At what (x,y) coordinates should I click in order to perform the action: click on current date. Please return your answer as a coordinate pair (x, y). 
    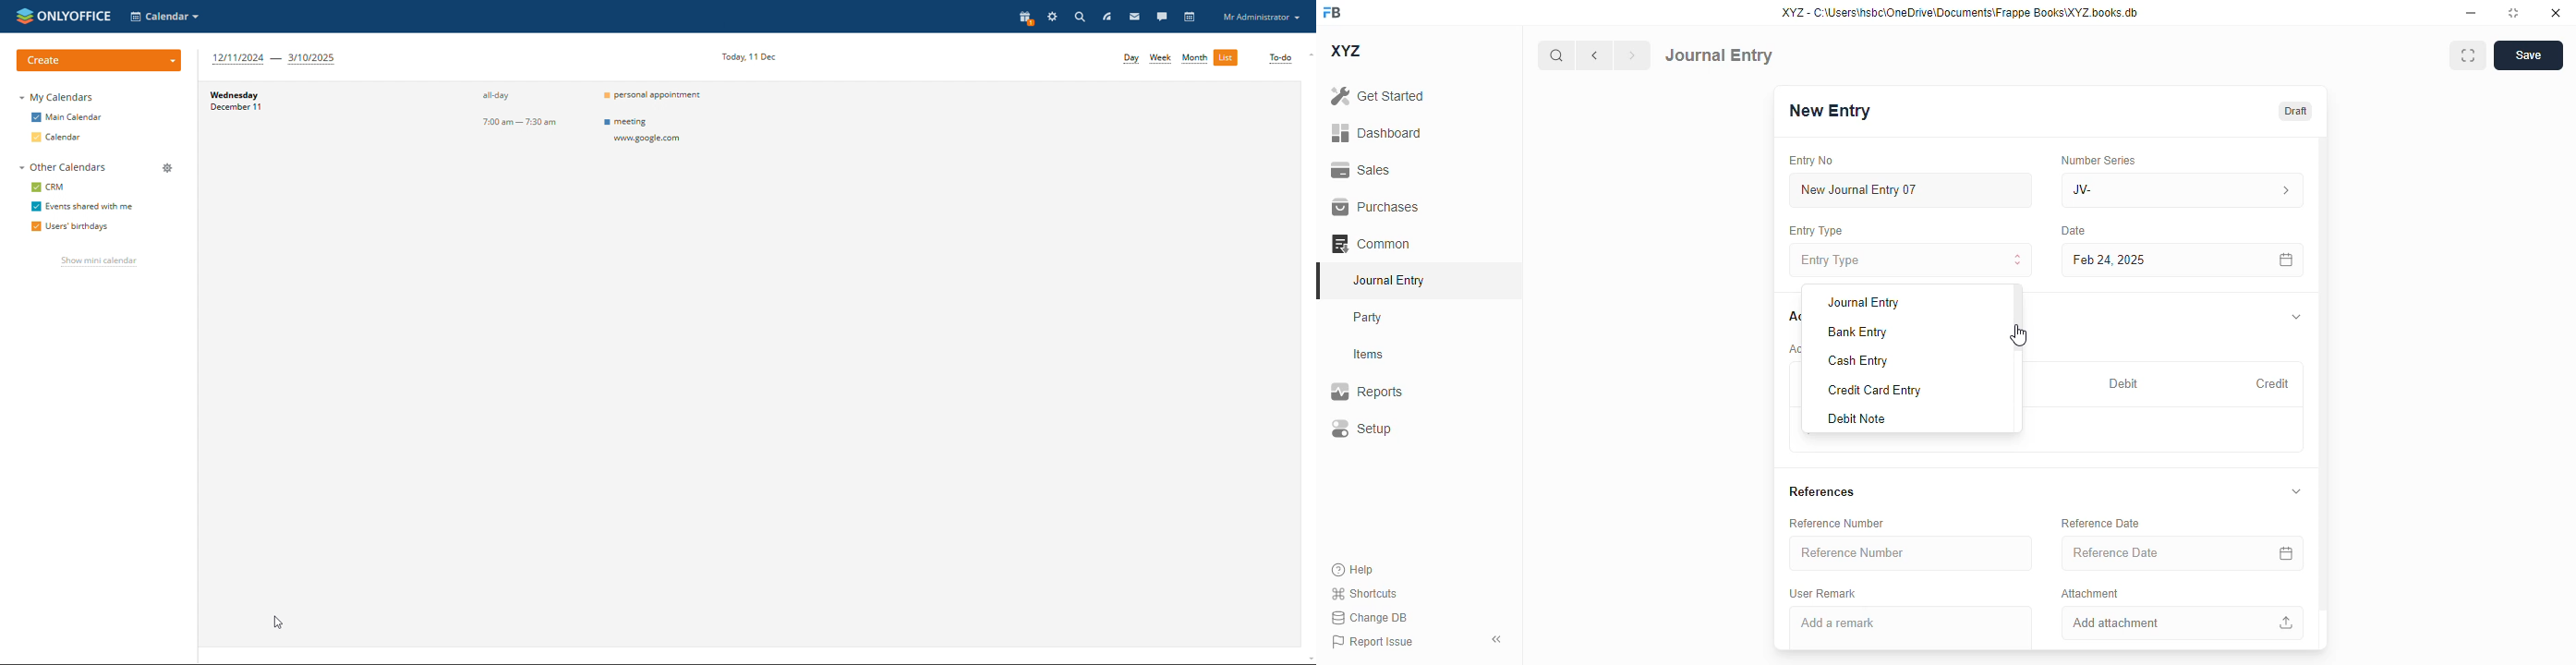
    Looking at the image, I should click on (747, 58).